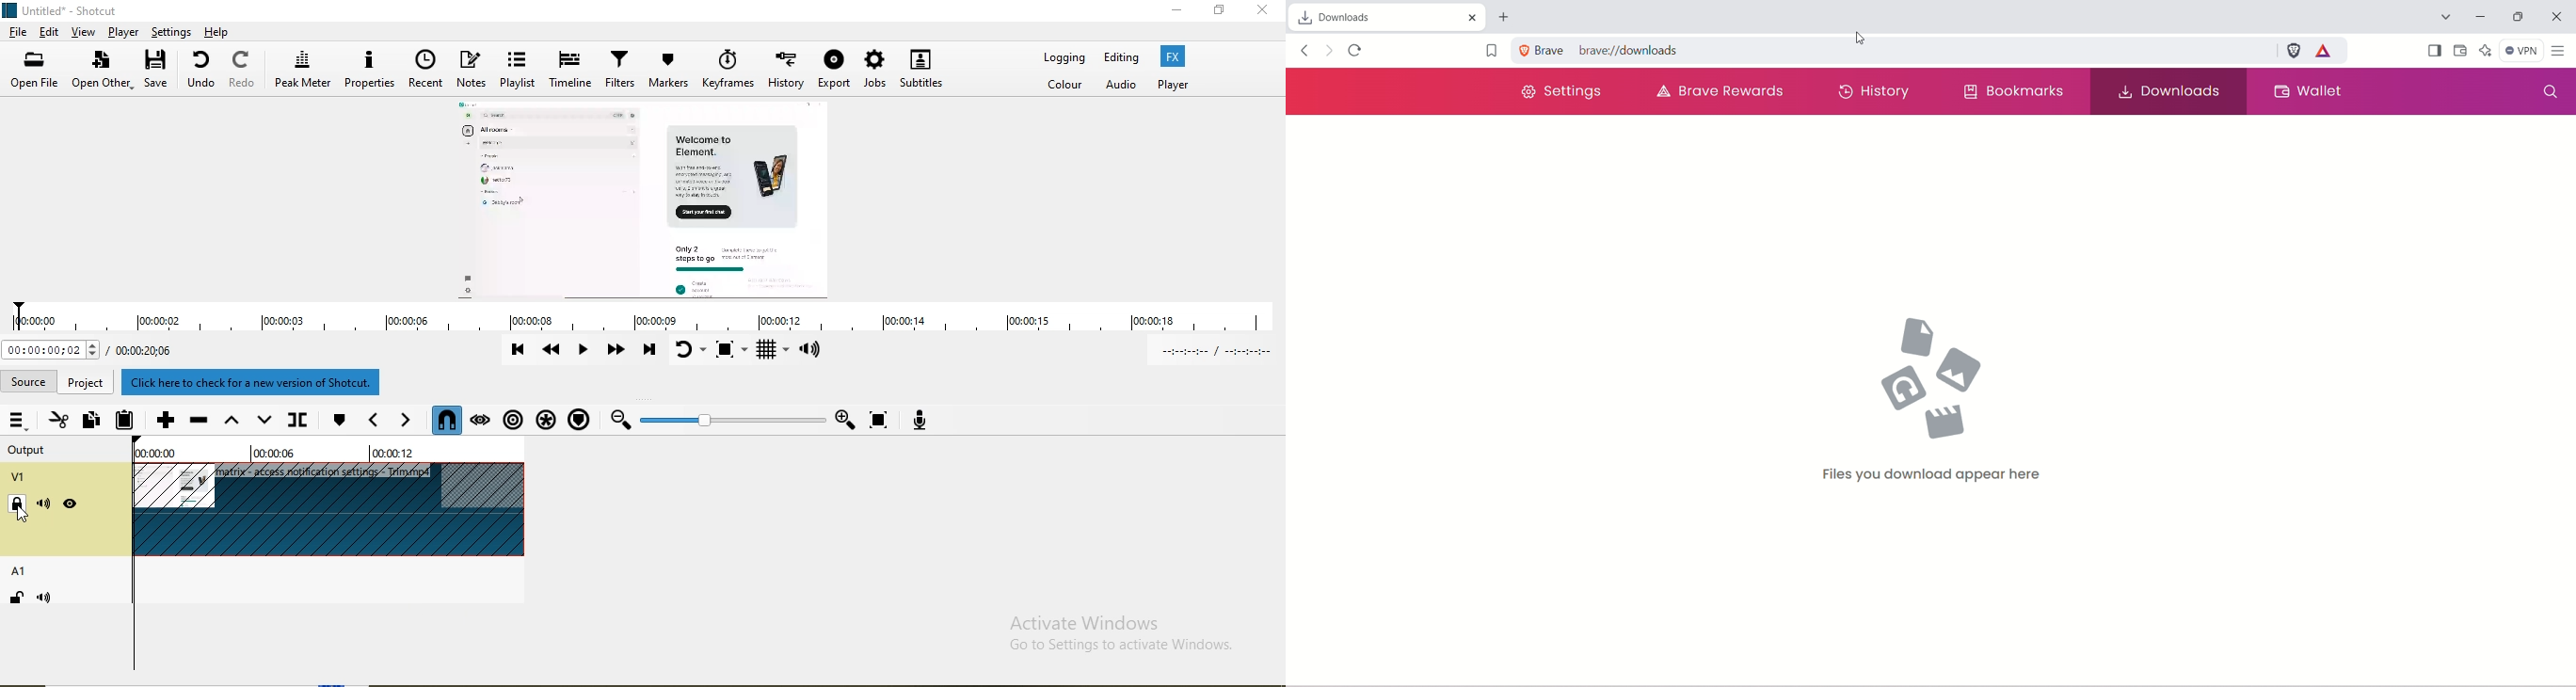  Describe the element at coordinates (2564, 52) in the screenshot. I see `customize and control brave` at that location.